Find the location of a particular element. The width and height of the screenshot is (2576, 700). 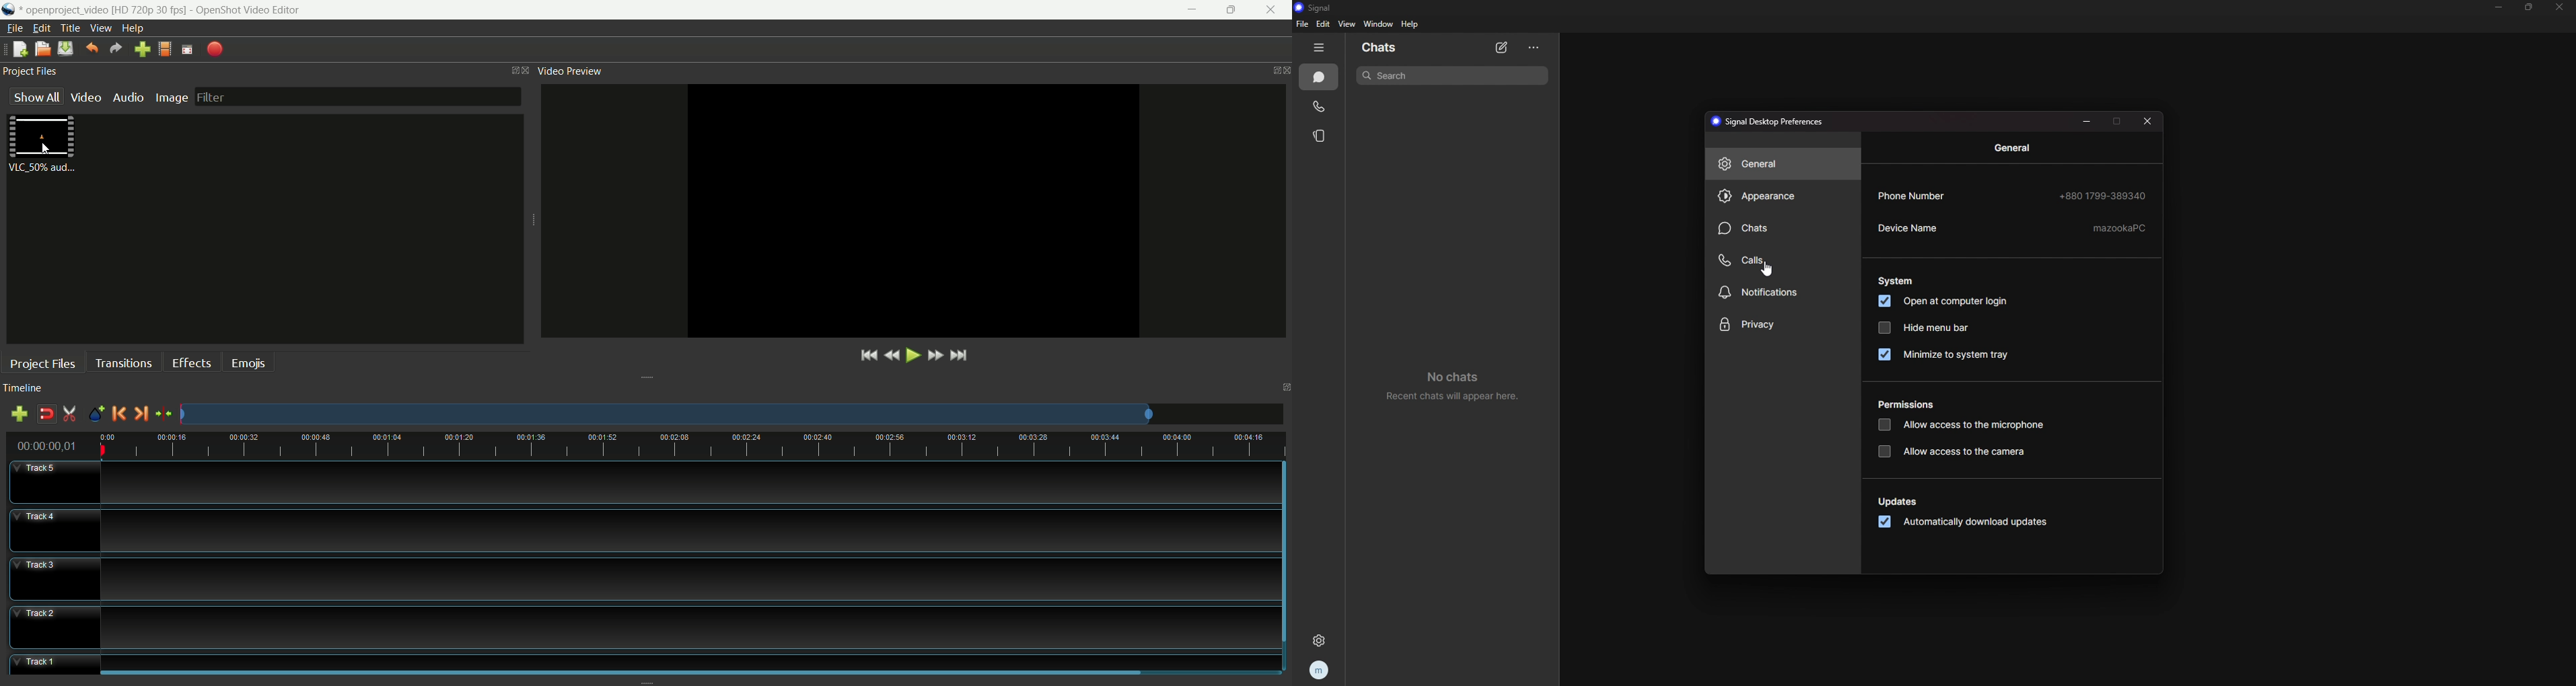

close is located at coordinates (2150, 123).